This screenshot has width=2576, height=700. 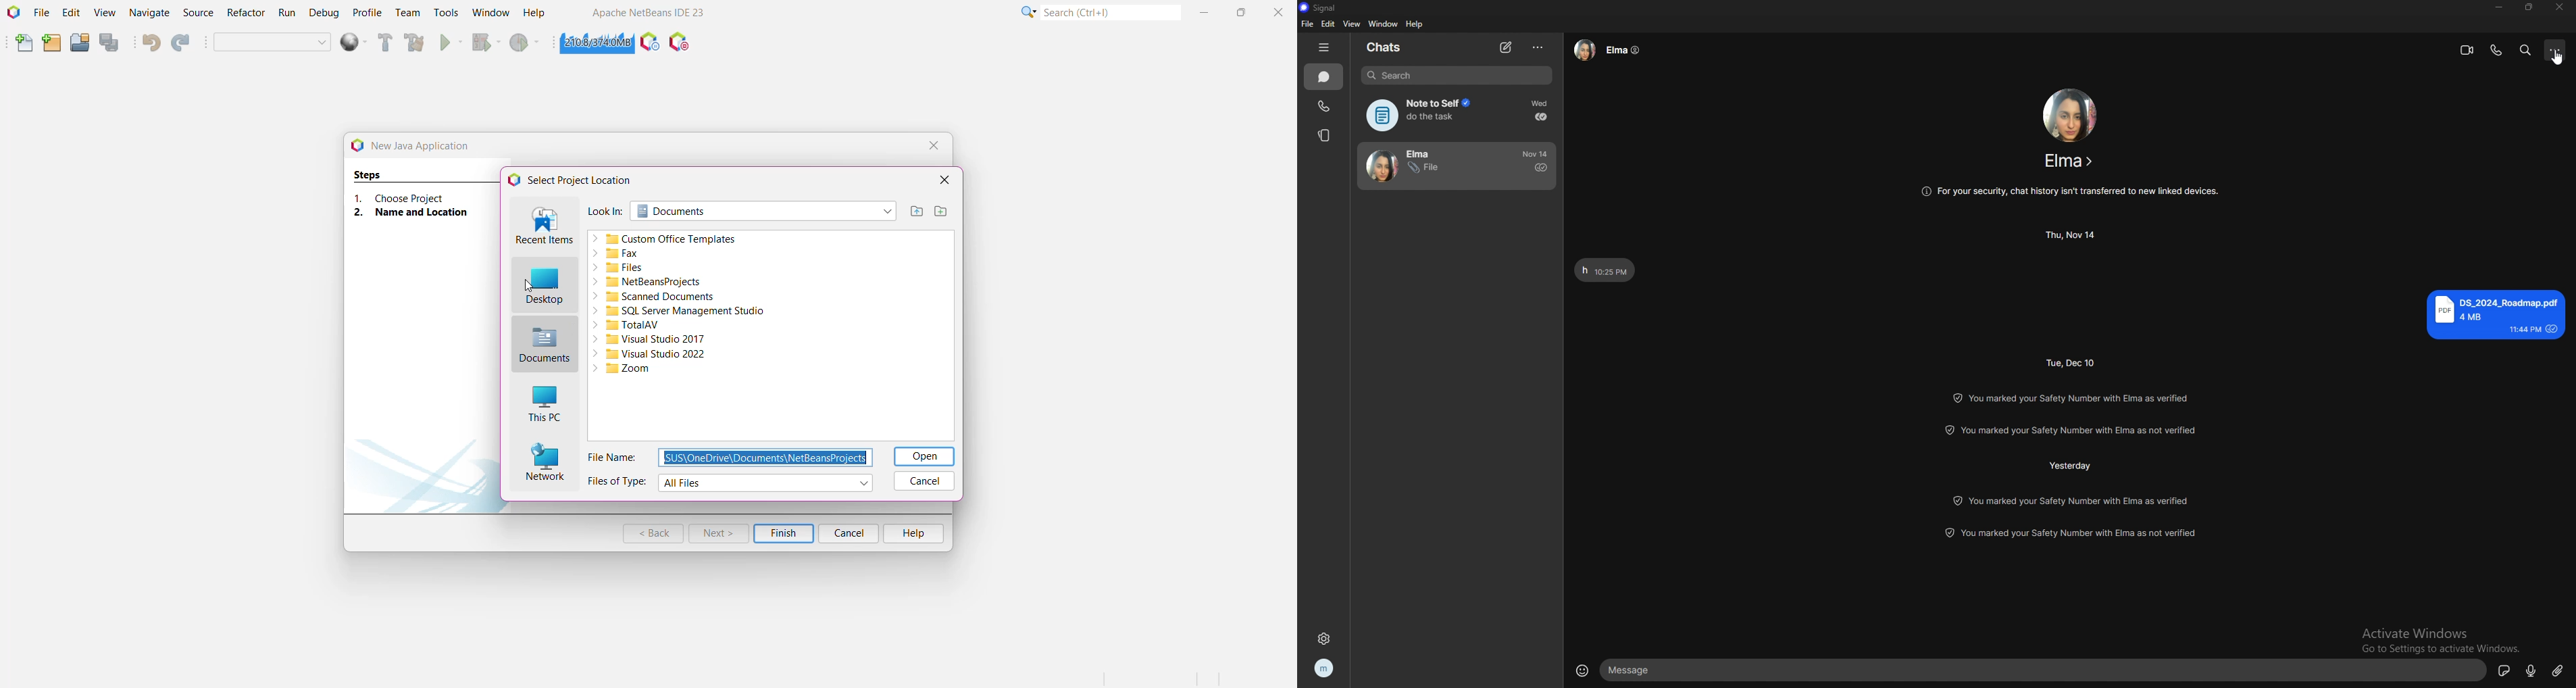 What do you see at coordinates (1205, 14) in the screenshot?
I see `Minimize` at bounding box center [1205, 14].